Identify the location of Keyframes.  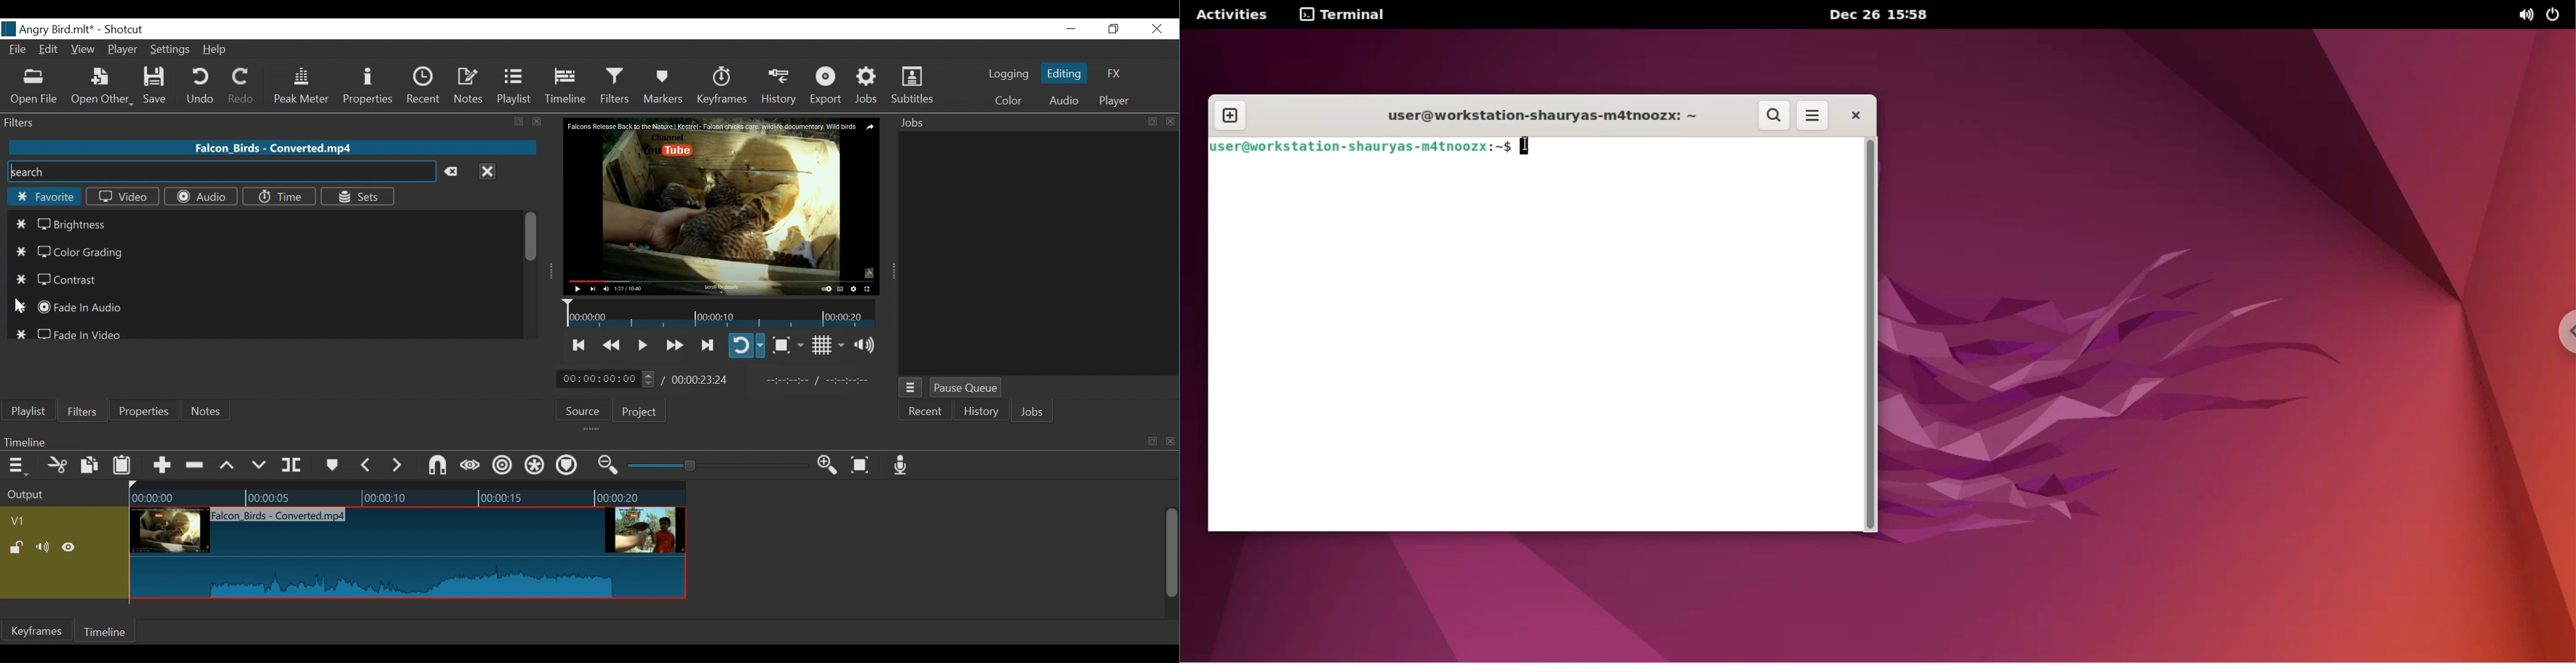
(36, 630).